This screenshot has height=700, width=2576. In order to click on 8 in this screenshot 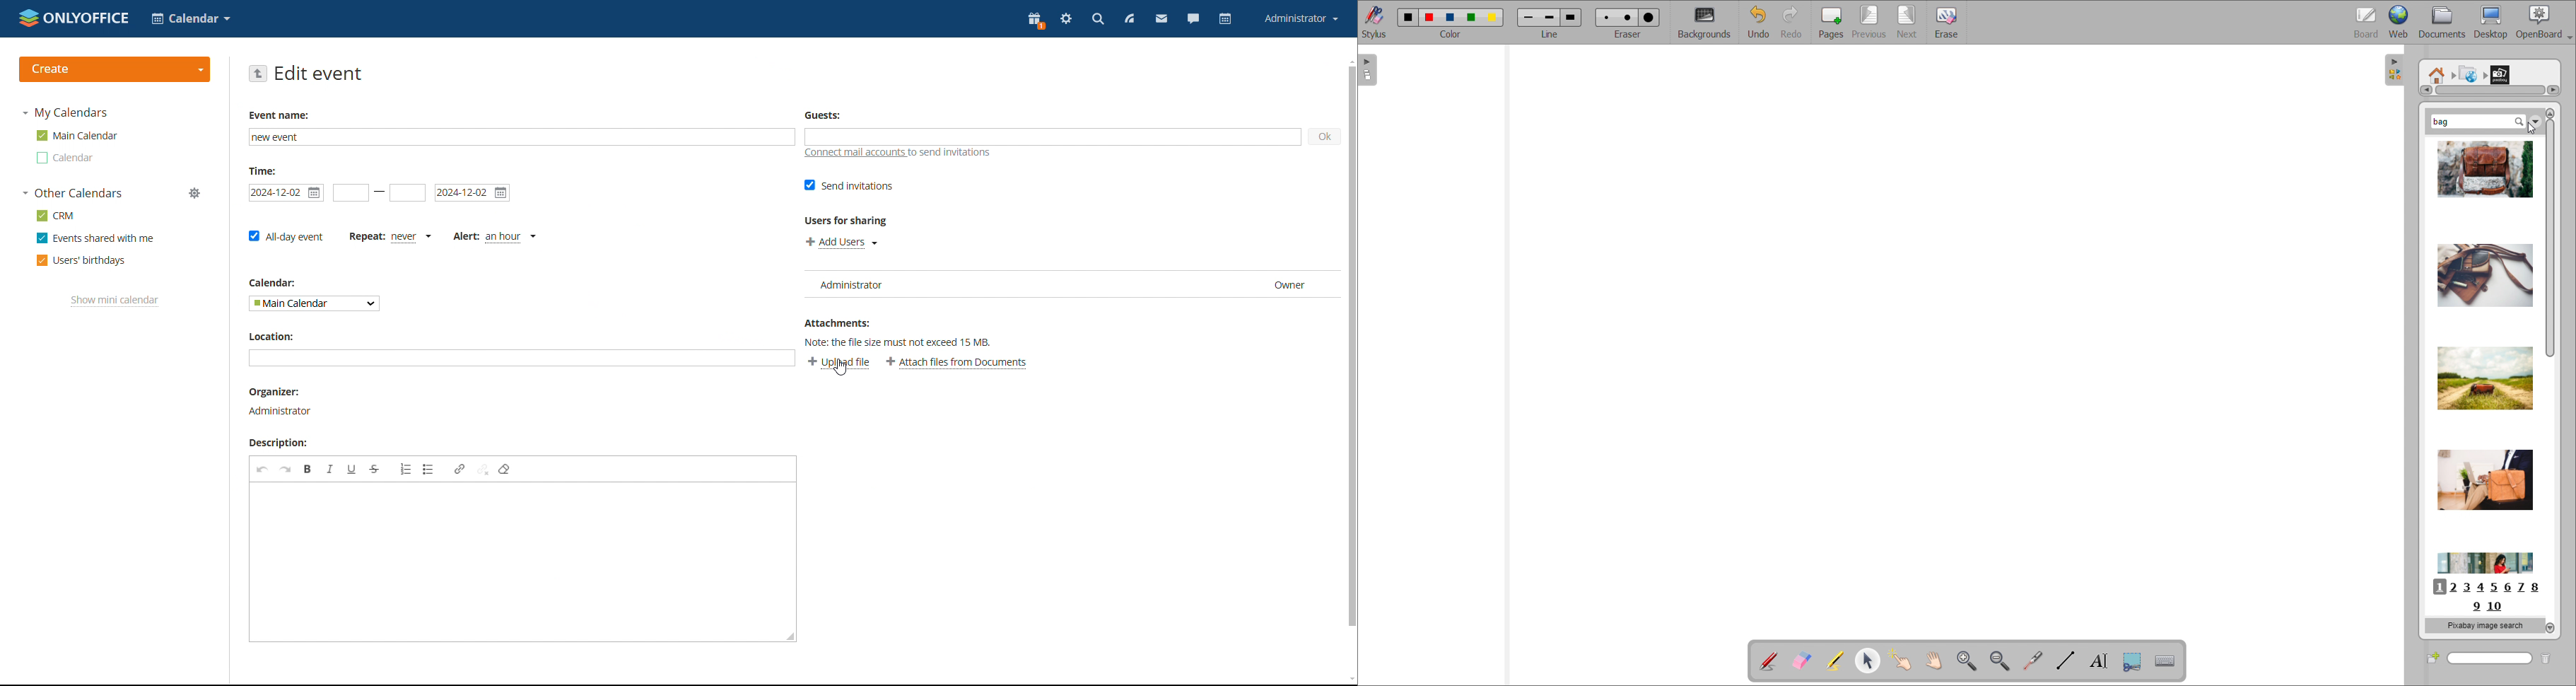, I will do `click(2539, 588)`.